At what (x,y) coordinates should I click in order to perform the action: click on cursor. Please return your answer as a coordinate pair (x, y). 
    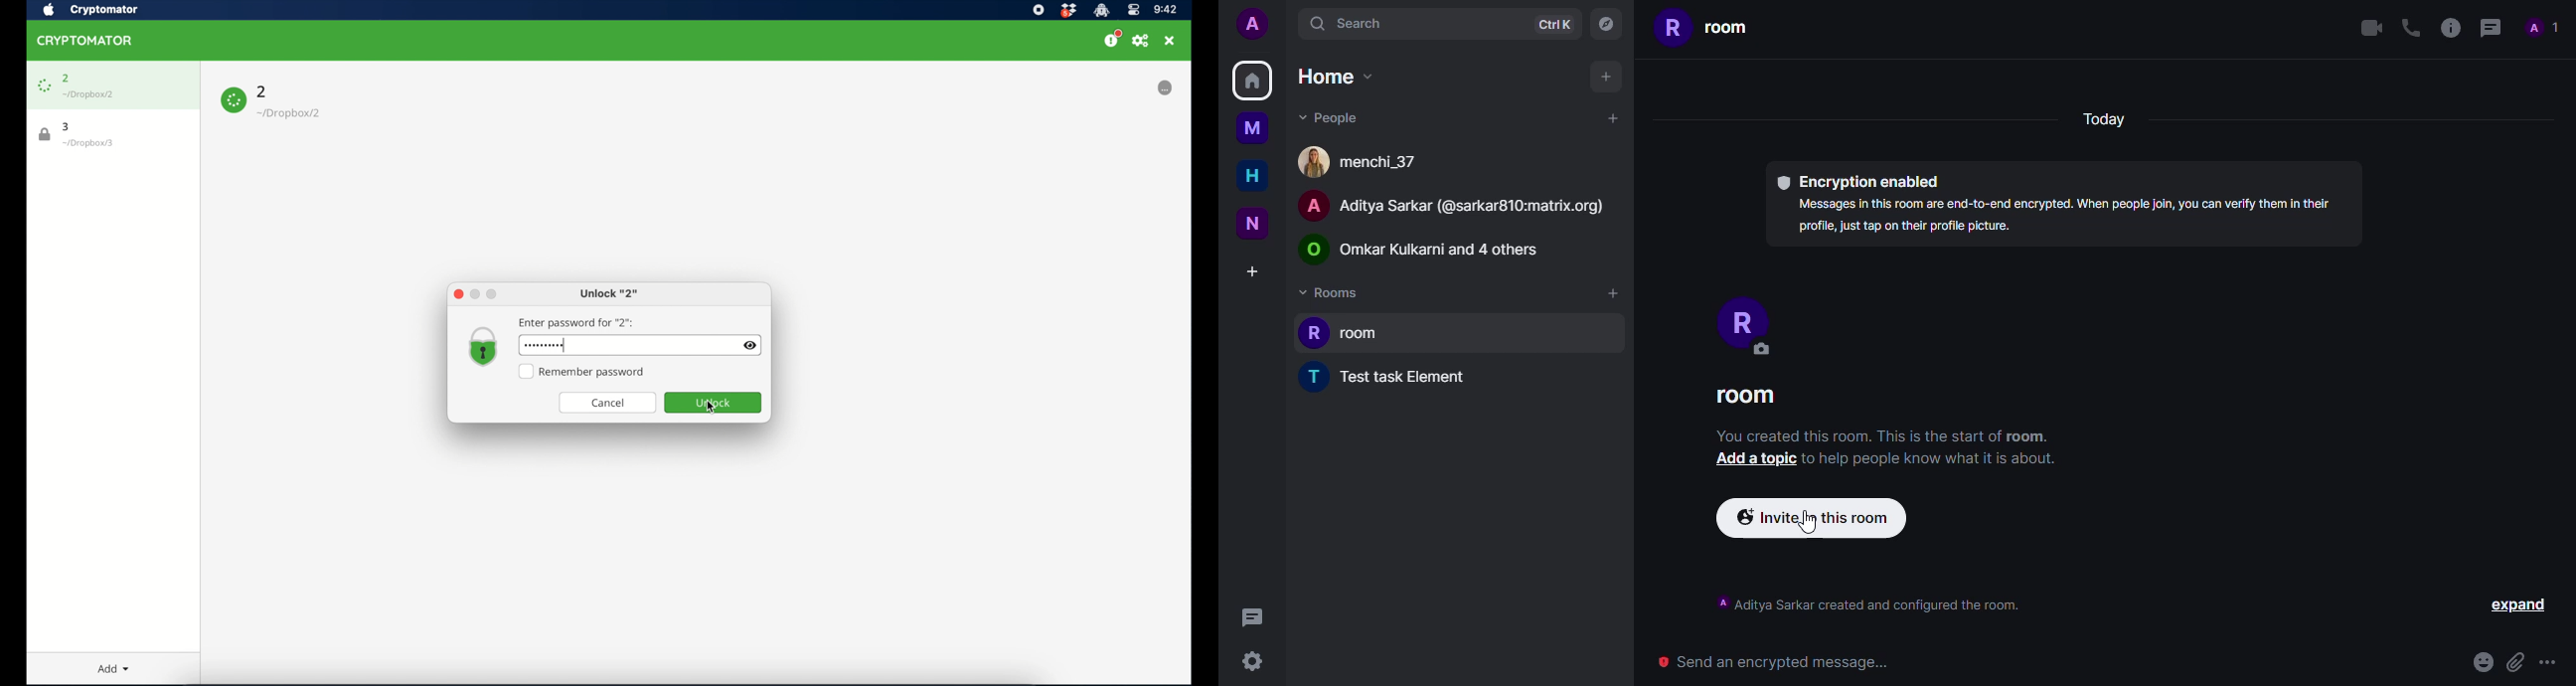
    Looking at the image, I should click on (1810, 518).